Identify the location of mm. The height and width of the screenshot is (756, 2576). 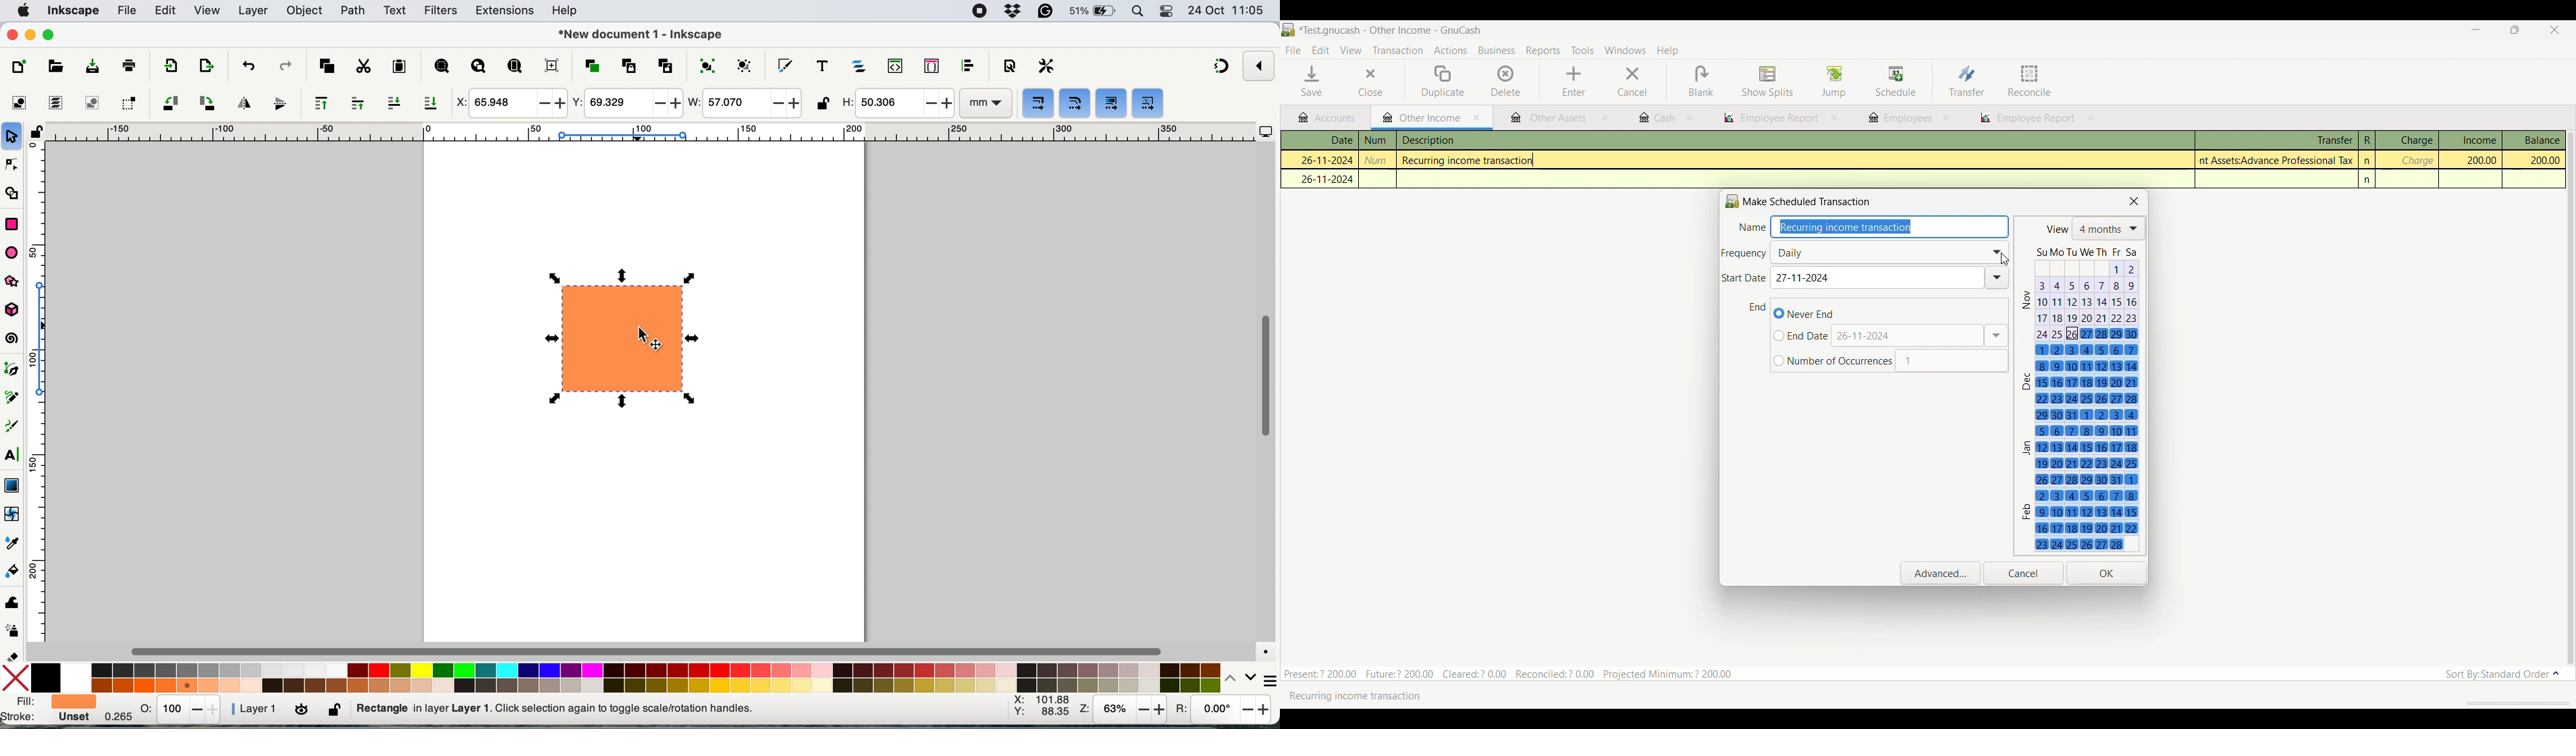
(985, 104).